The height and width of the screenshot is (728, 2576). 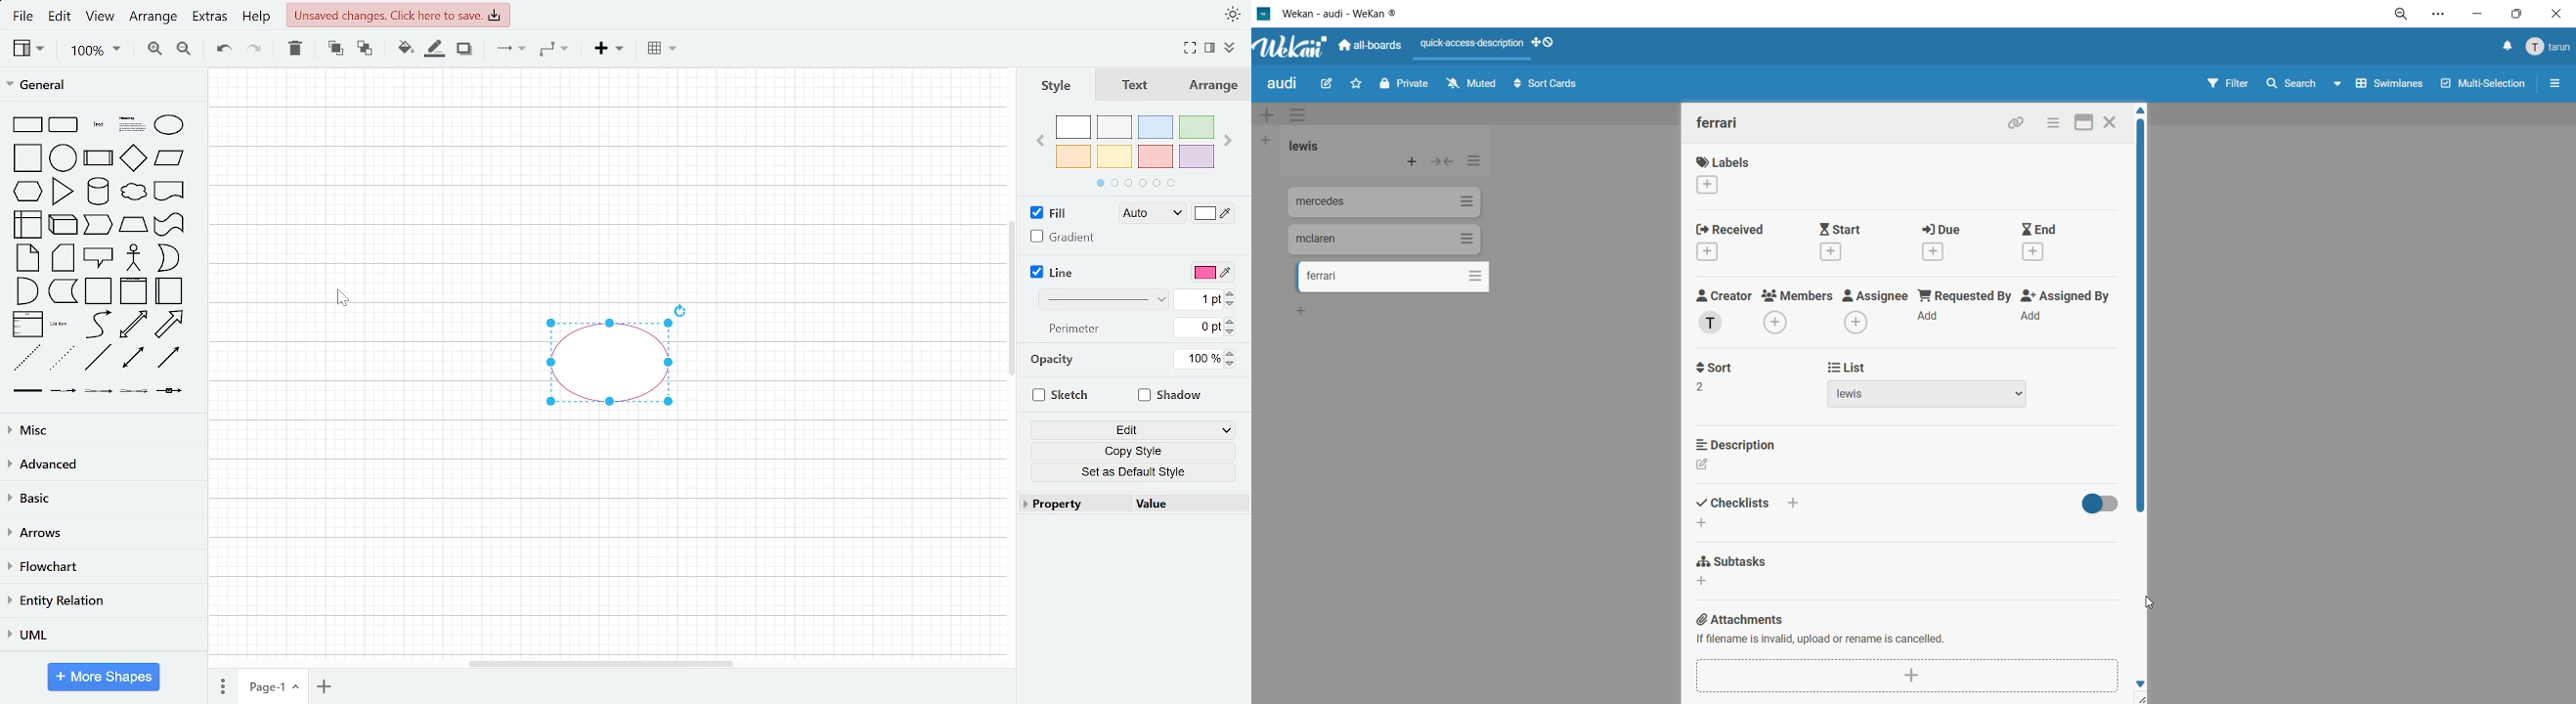 What do you see at coordinates (1709, 524) in the screenshot?
I see `add` at bounding box center [1709, 524].